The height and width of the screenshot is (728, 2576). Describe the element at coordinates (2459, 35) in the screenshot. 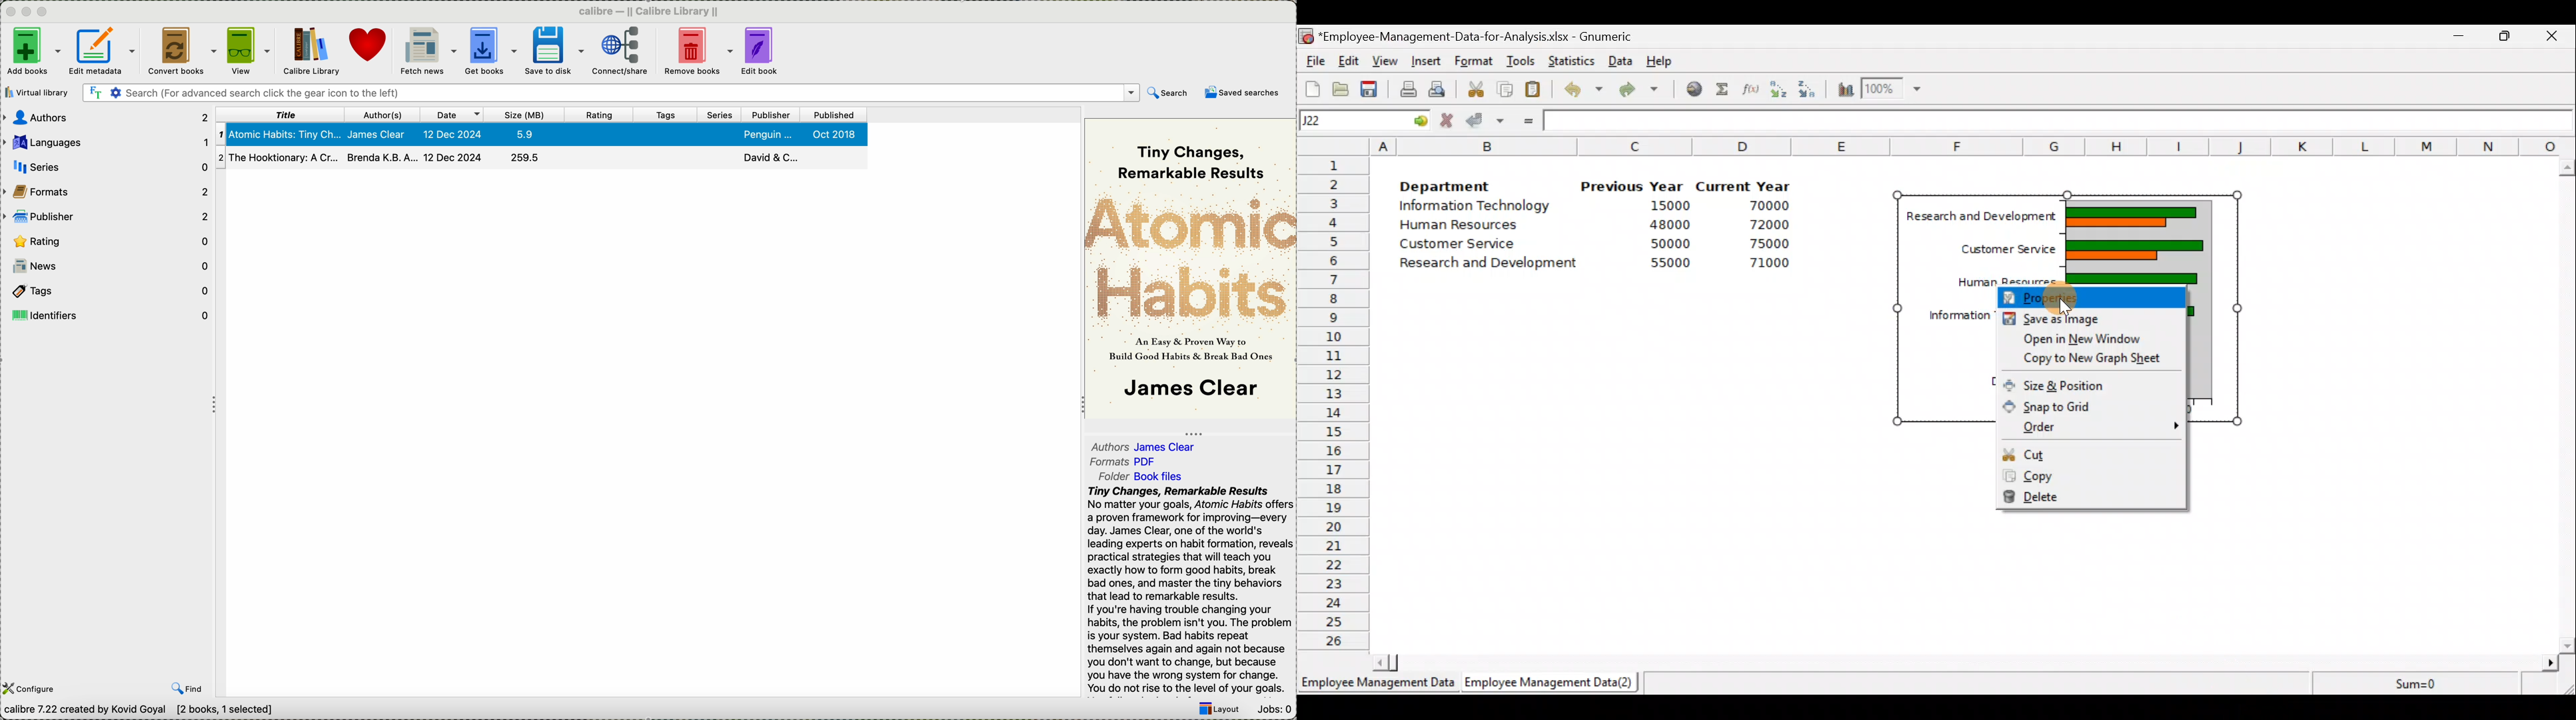

I see `Minimize` at that location.